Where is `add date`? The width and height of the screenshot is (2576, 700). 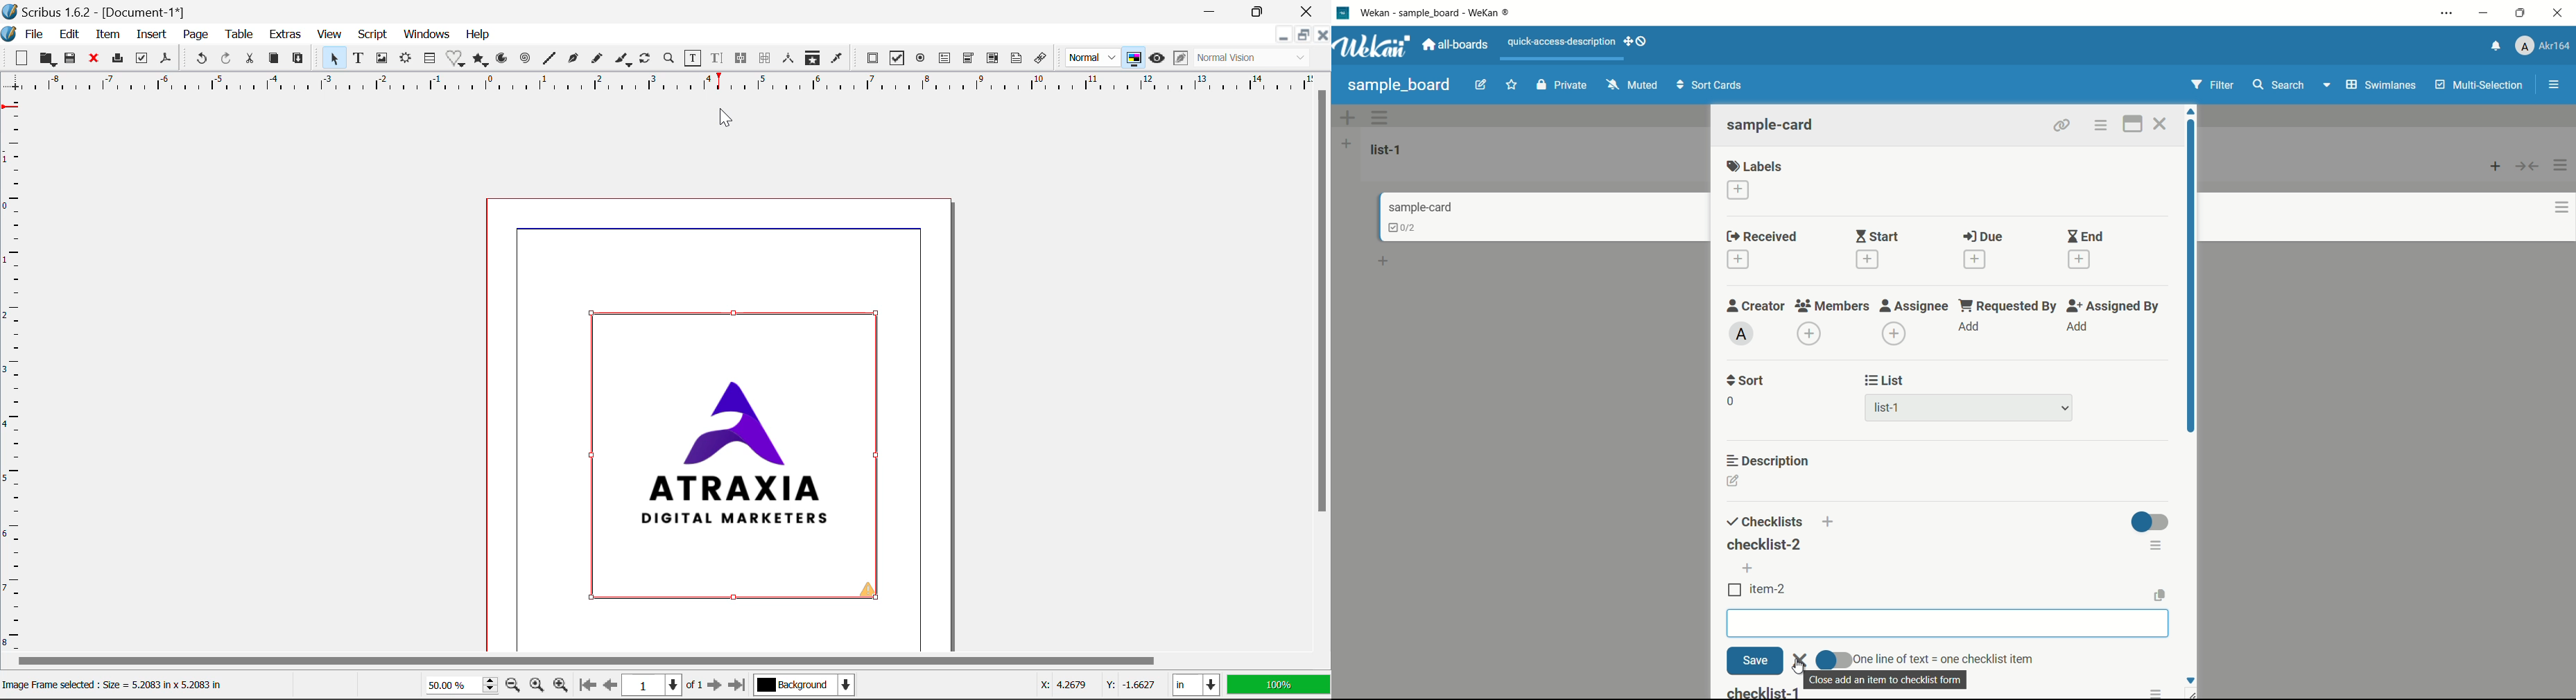 add date is located at coordinates (1737, 260).